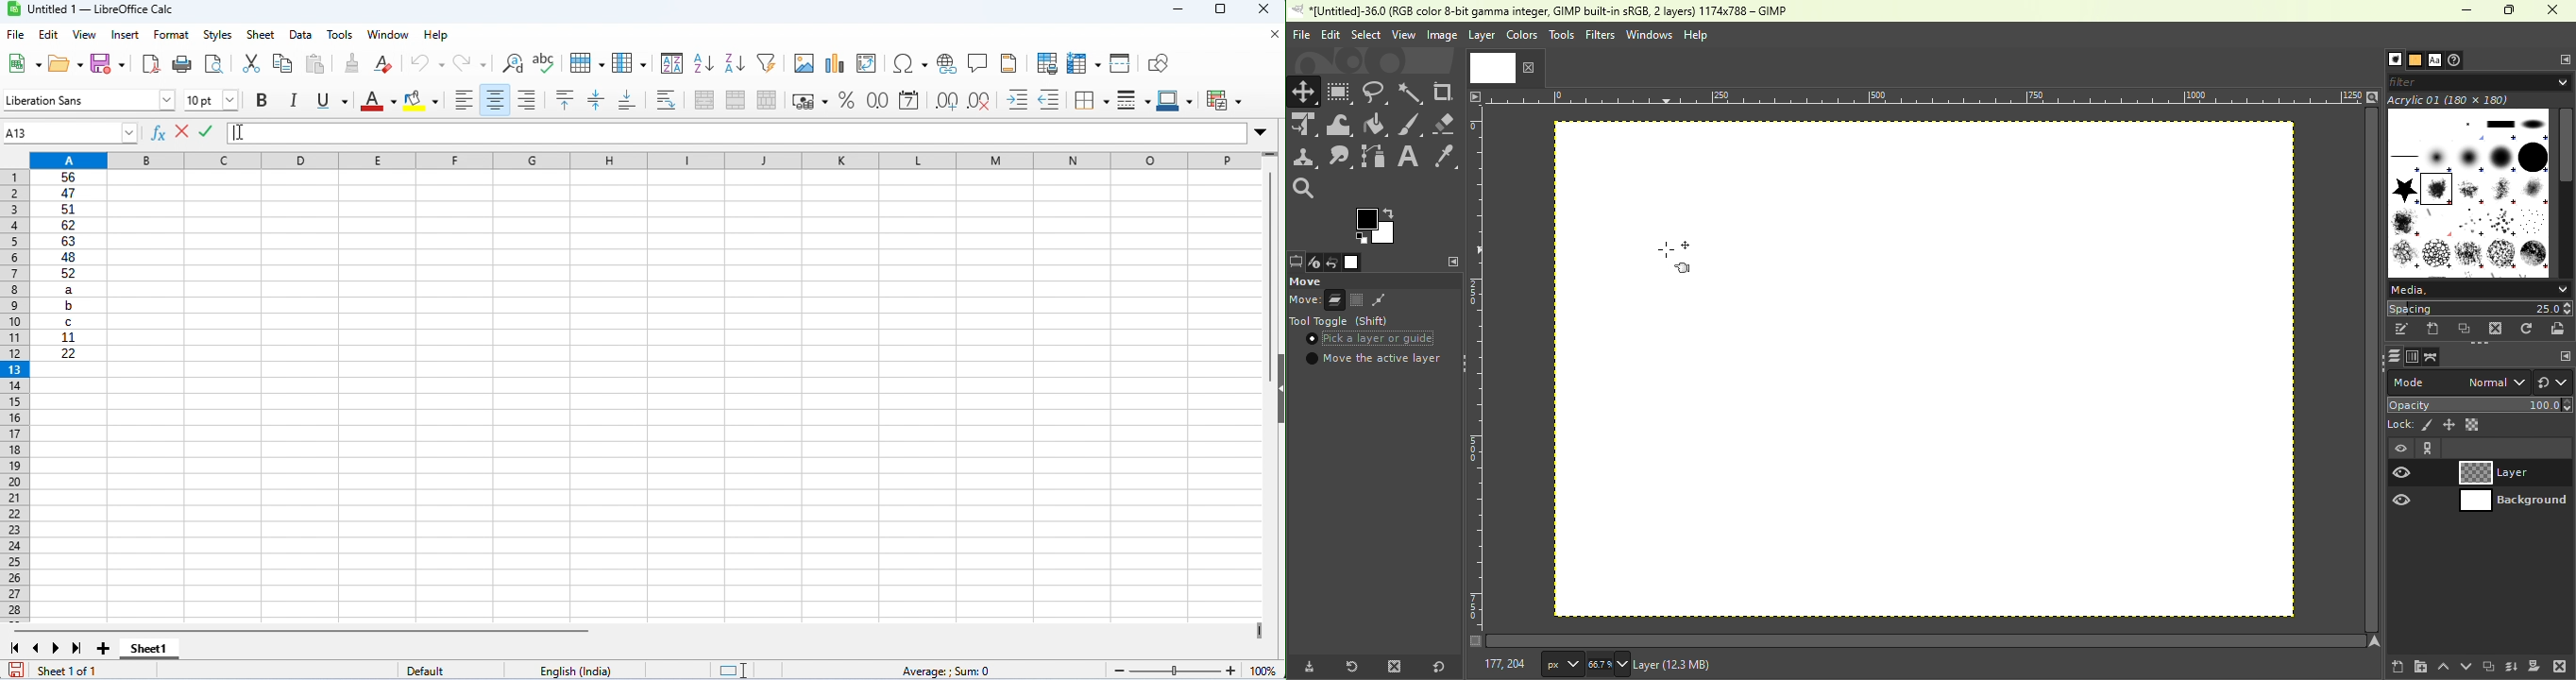 The height and width of the screenshot is (700, 2576). What do you see at coordinates (1339, 125) in the screenshot?
I see `Wrap transform` at bounding box center [1339, 125].